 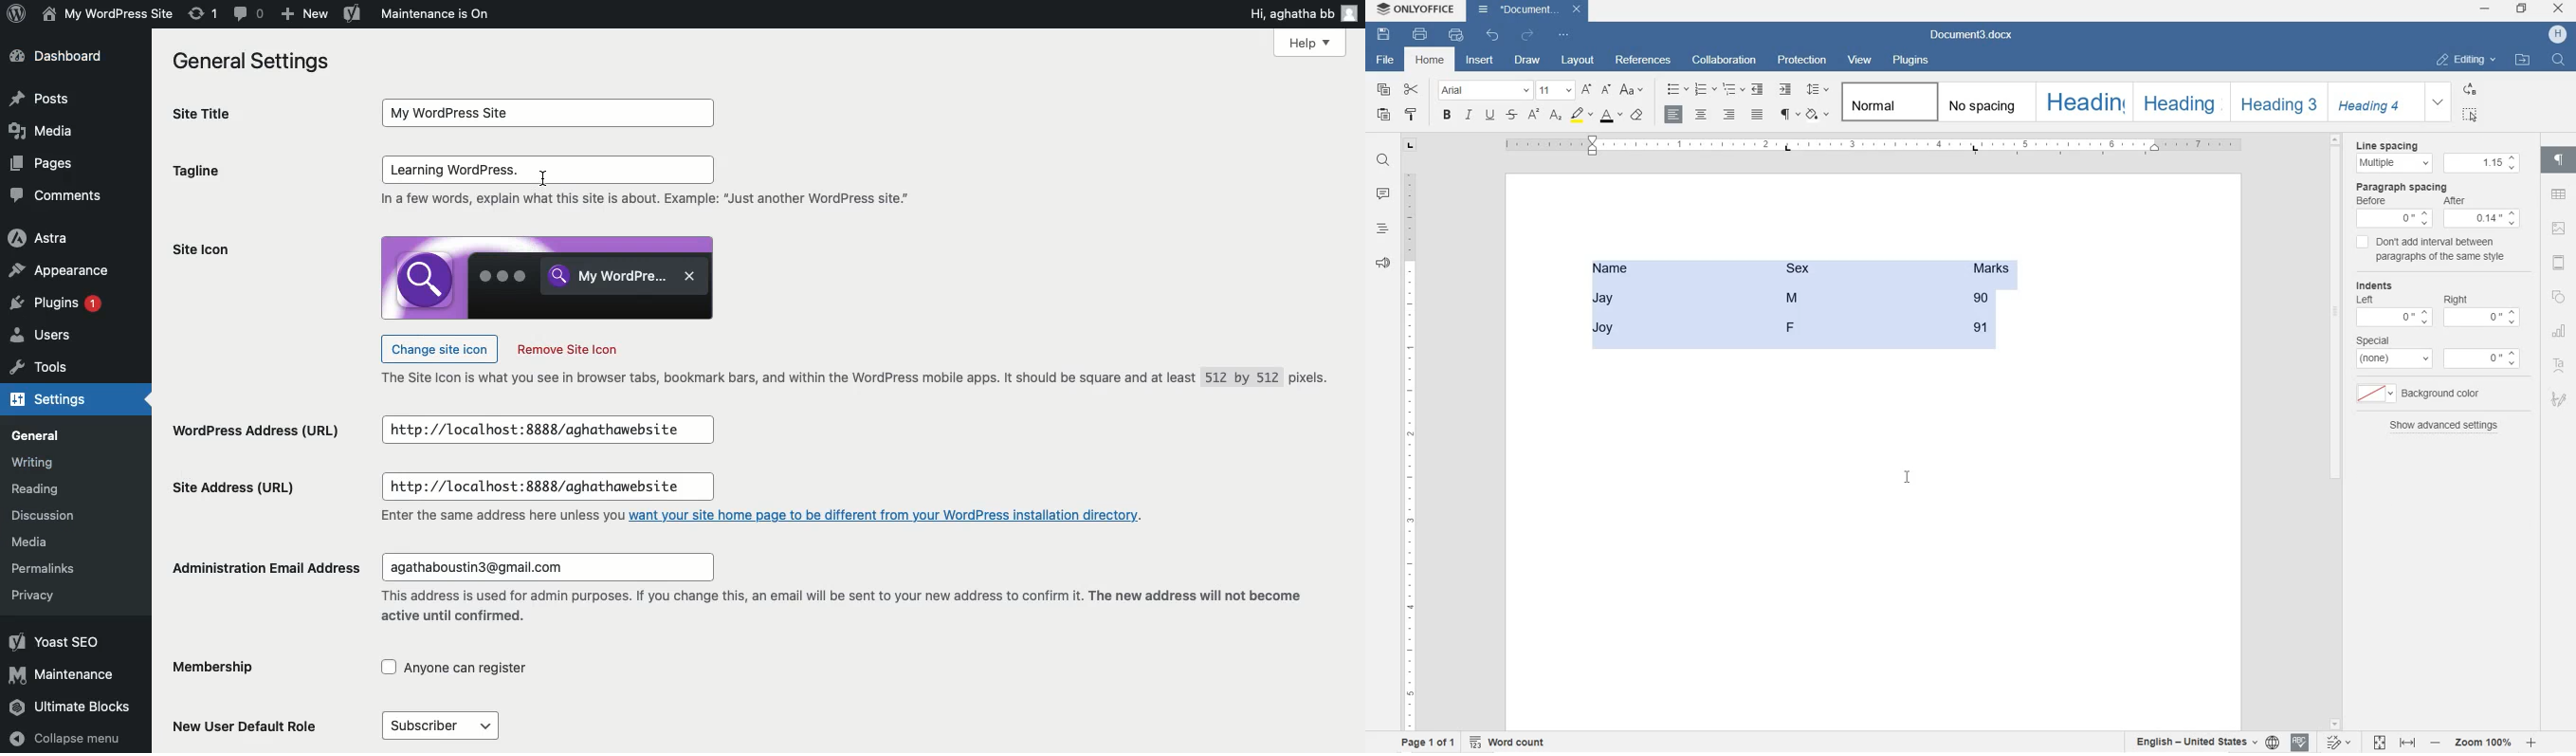 What do you see at coordinates (2483, 358) in the screenshot?
I see `0"` at bounding box center [2483, 358].